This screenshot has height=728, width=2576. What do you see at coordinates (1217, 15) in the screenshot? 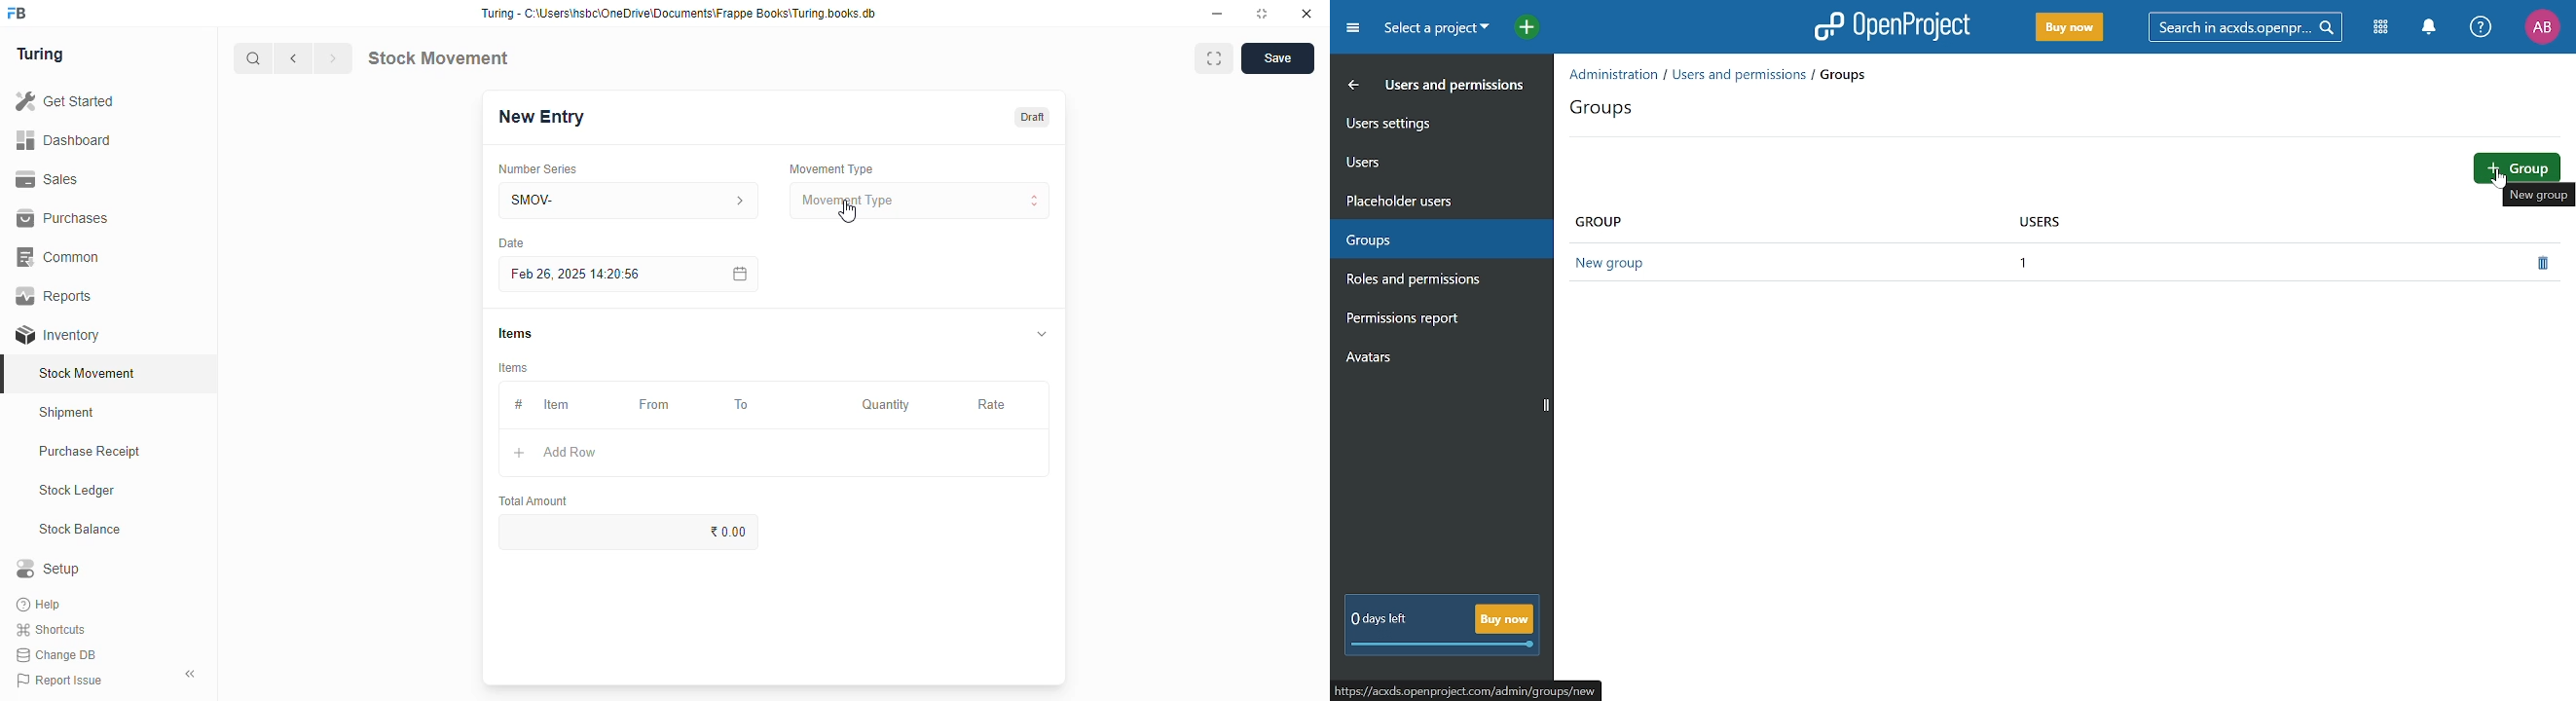
I see `minimize` at bounding box center [1217, 15].